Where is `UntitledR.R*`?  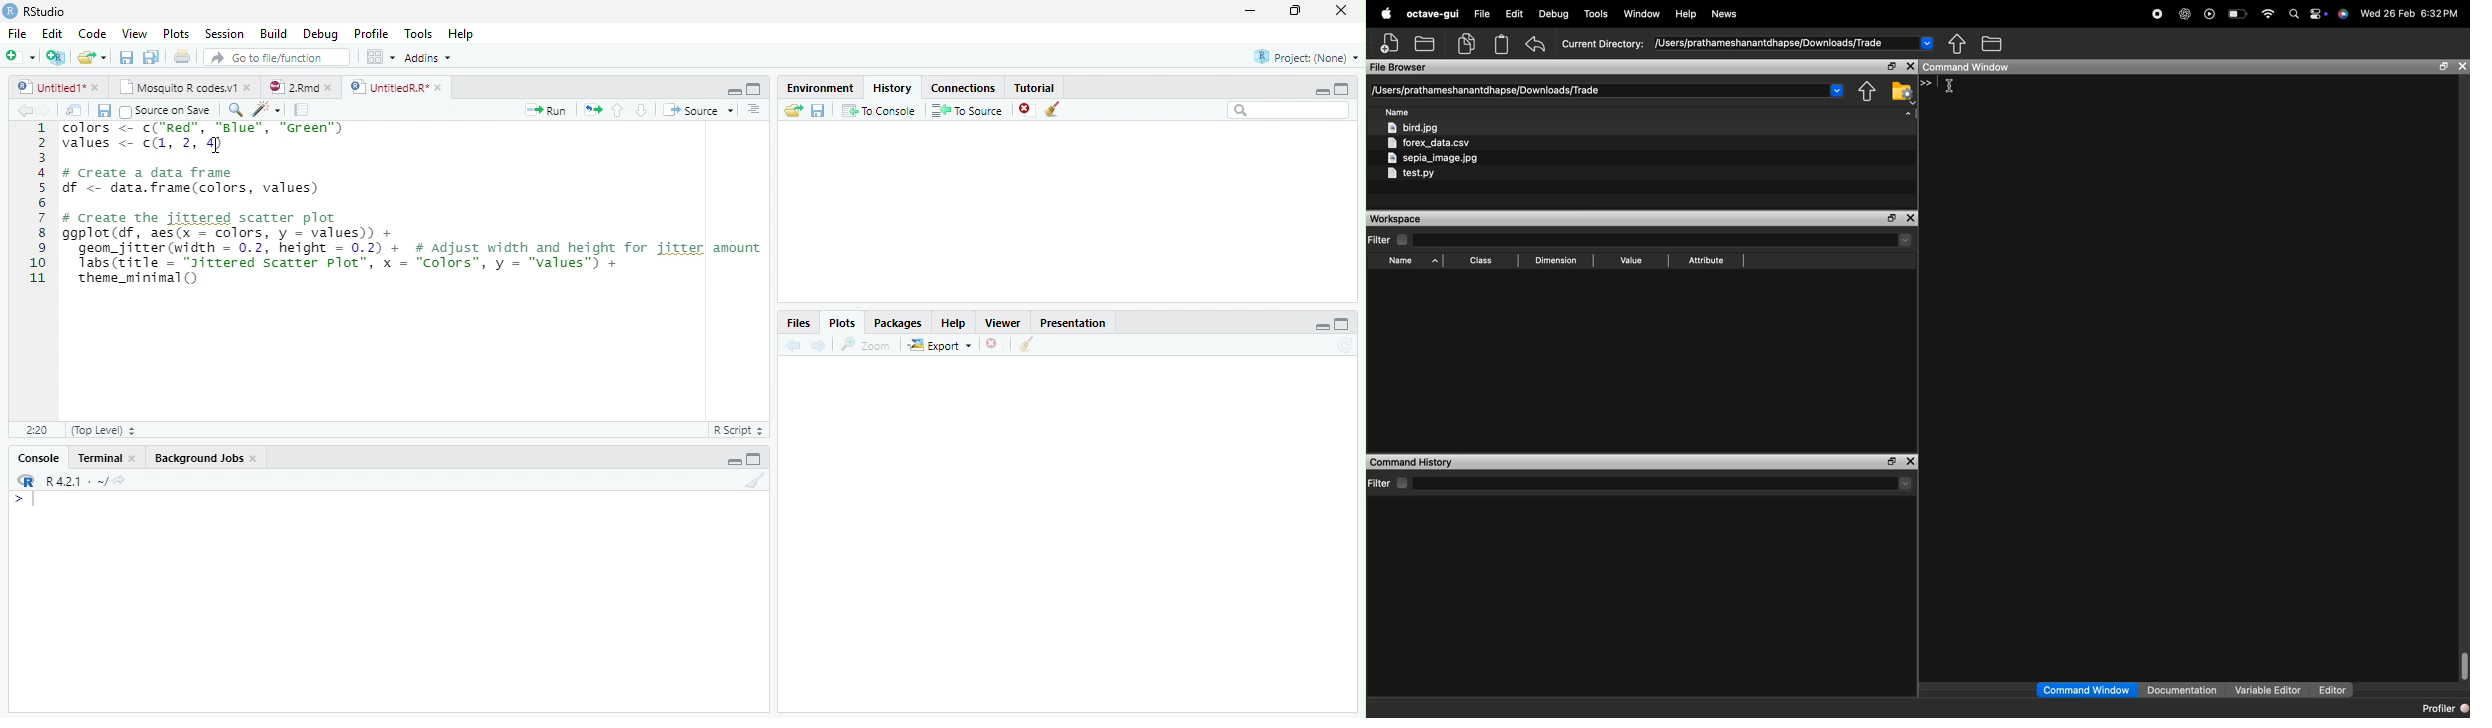
UntitledR.R* is located at coordinates (388, 88).